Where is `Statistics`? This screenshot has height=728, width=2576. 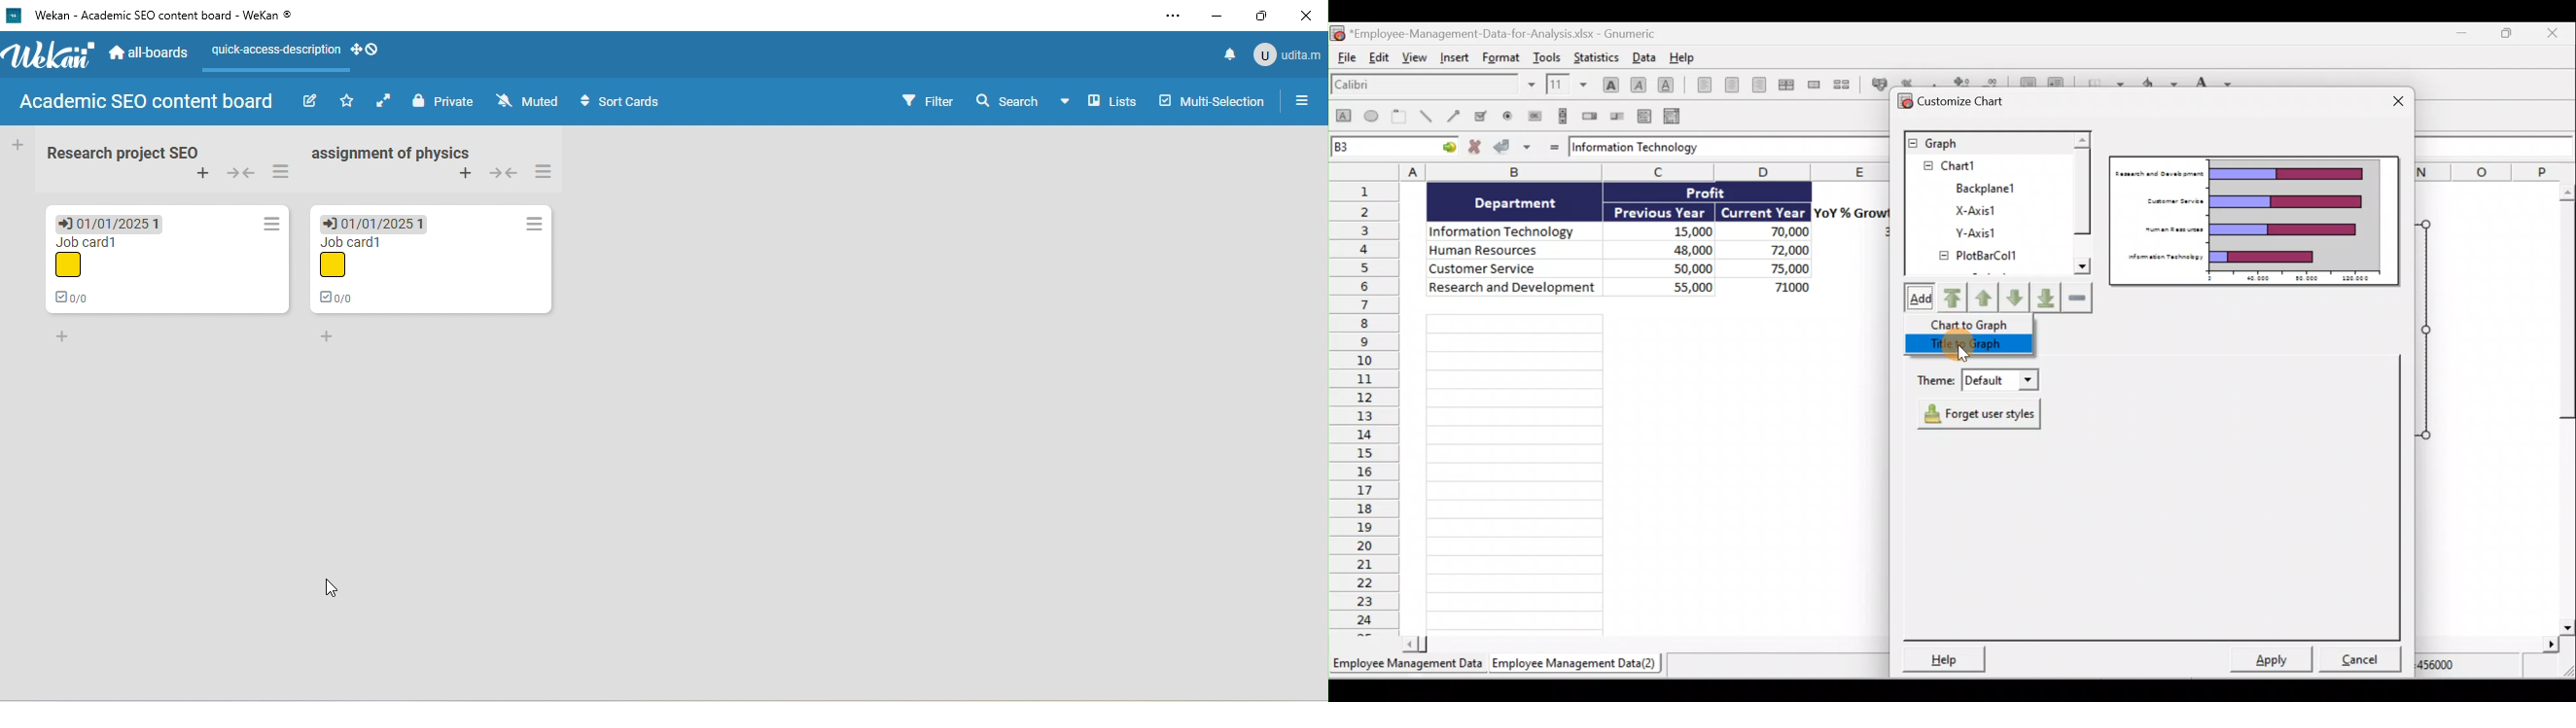
Statistics is located at coordinates (1596, 56).